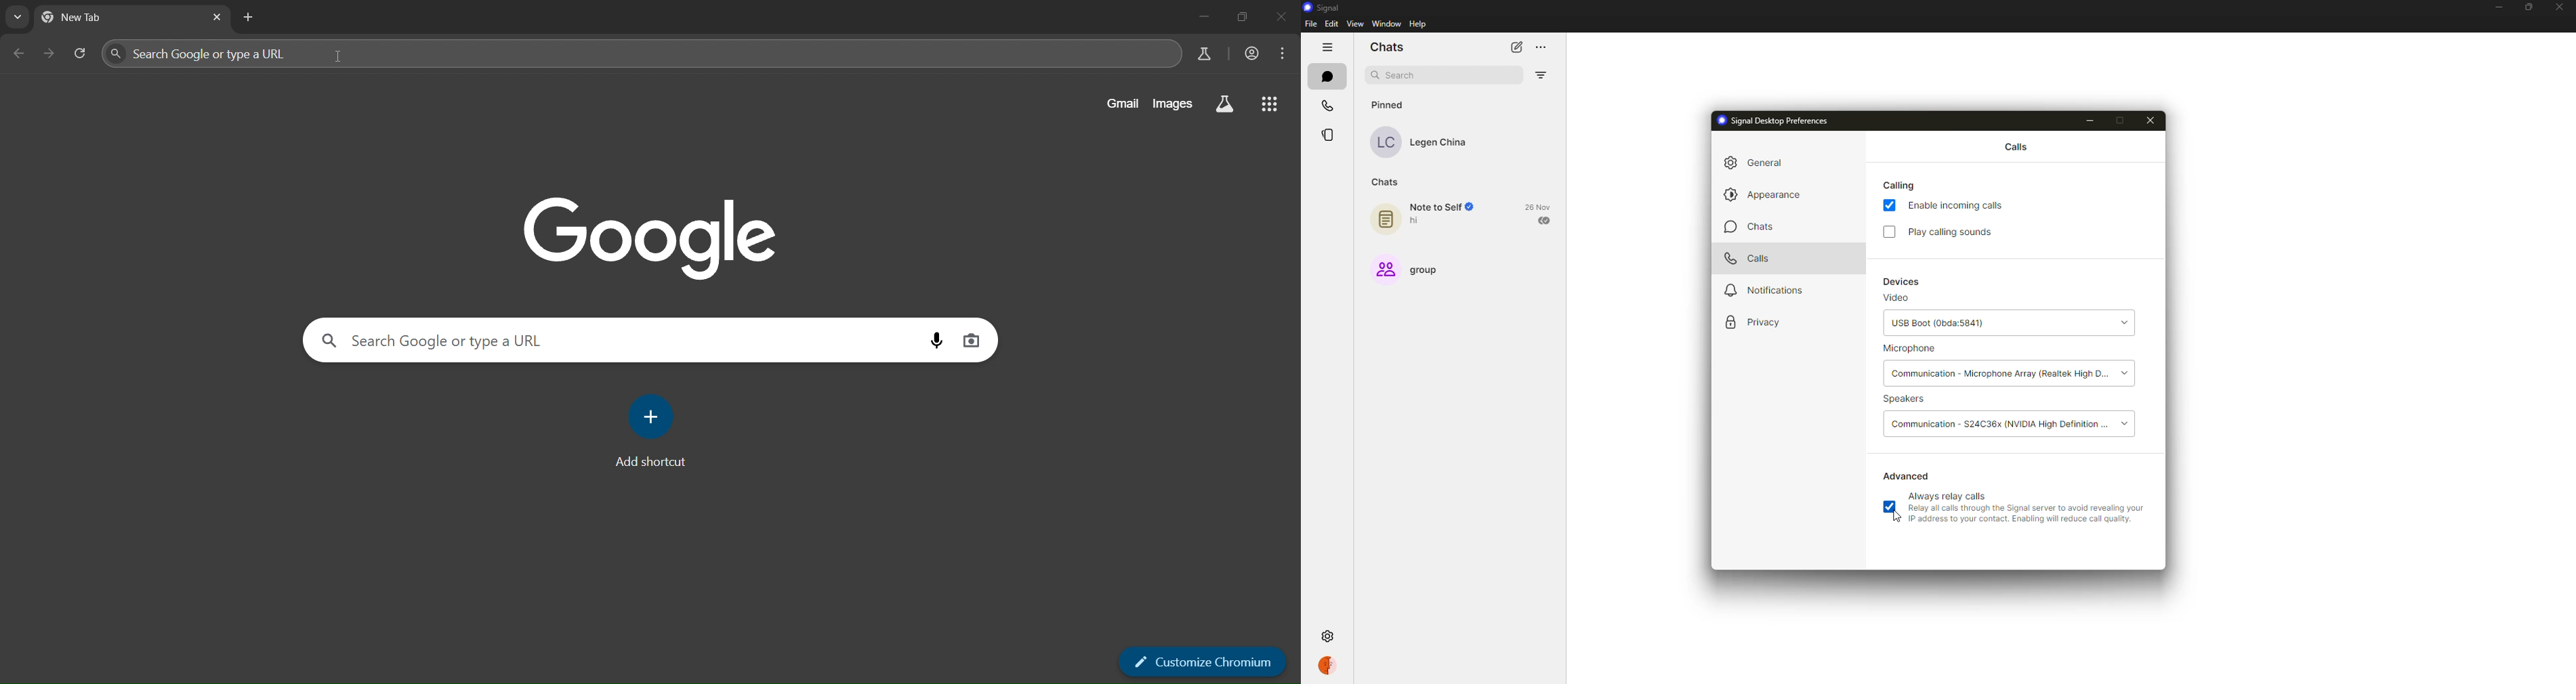 This screenshot has width=2576, height=700. What do you see at coordinates (619, 339) in the screenshot?
I see `Search Google or type a URL` at bounding box center [619, 339].